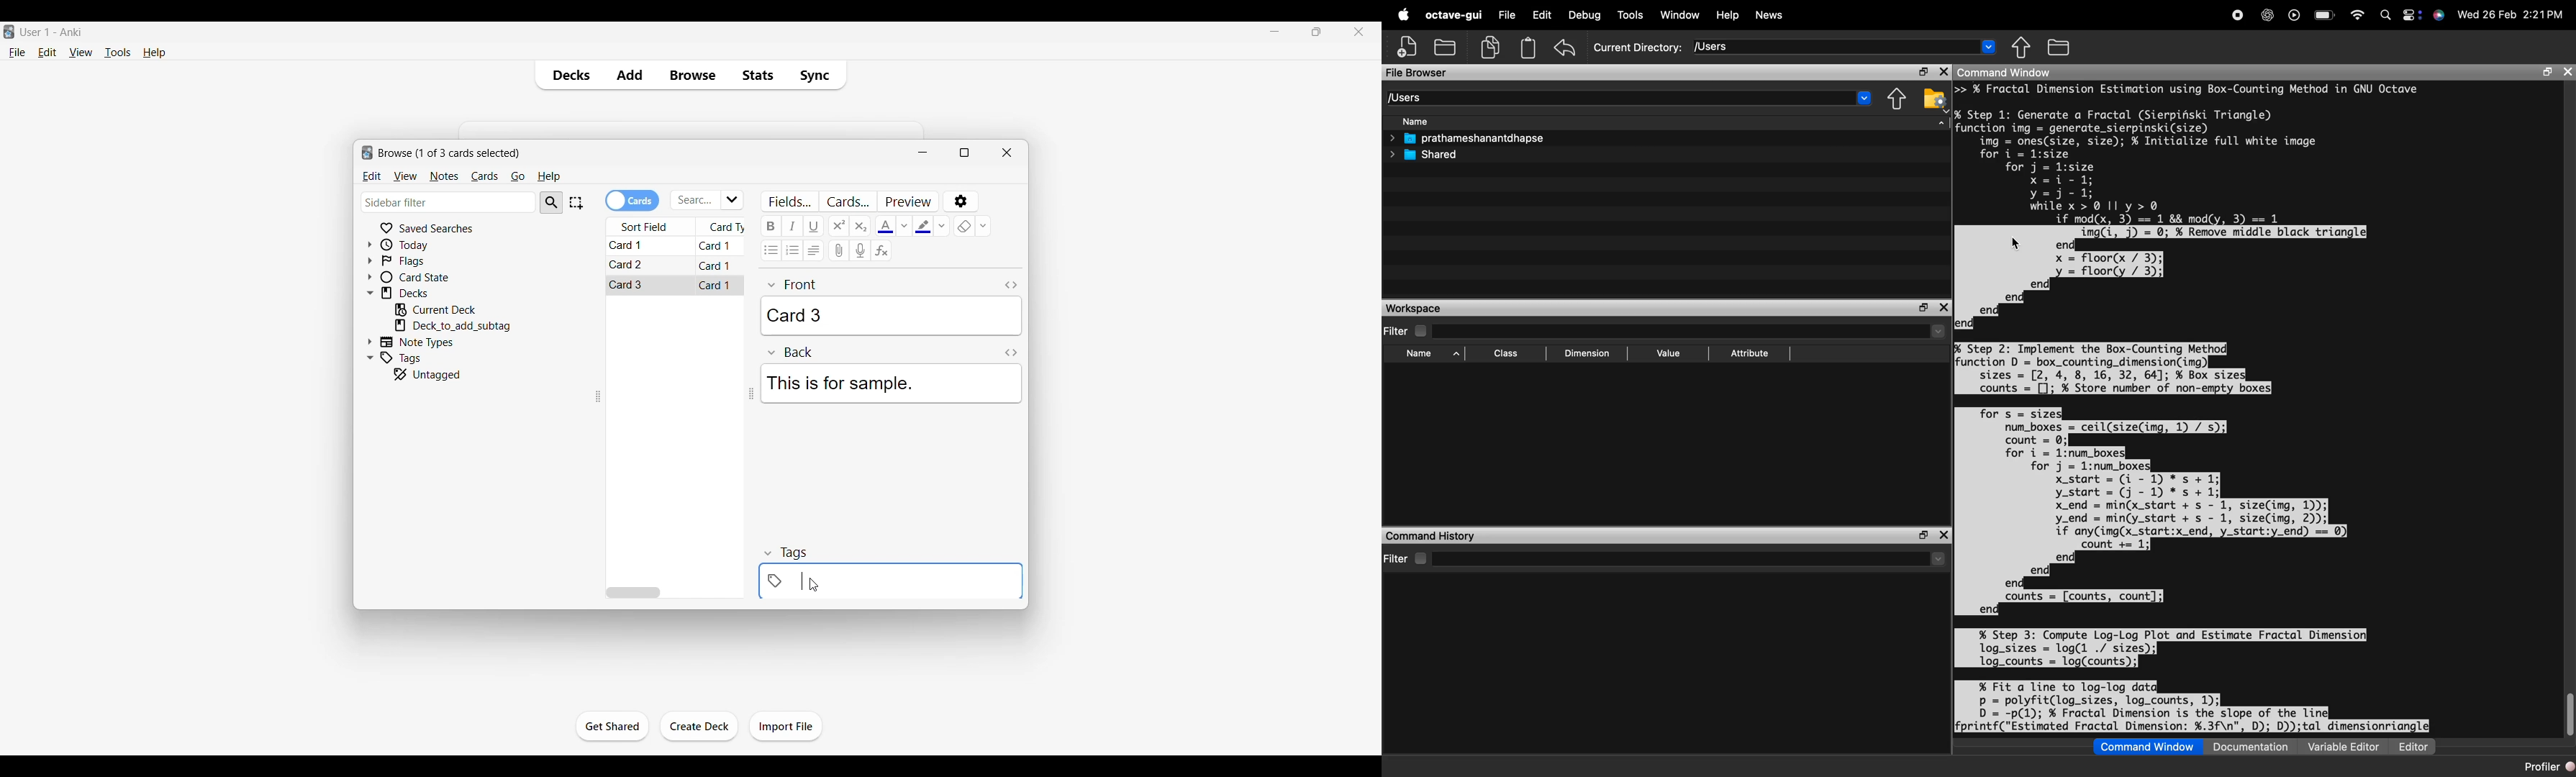 This screenshot has width=2576, height=784. What do you see at coordinates (965, 153) in the screenshot?
I see `Show window in` at bounding box center [965, 153].